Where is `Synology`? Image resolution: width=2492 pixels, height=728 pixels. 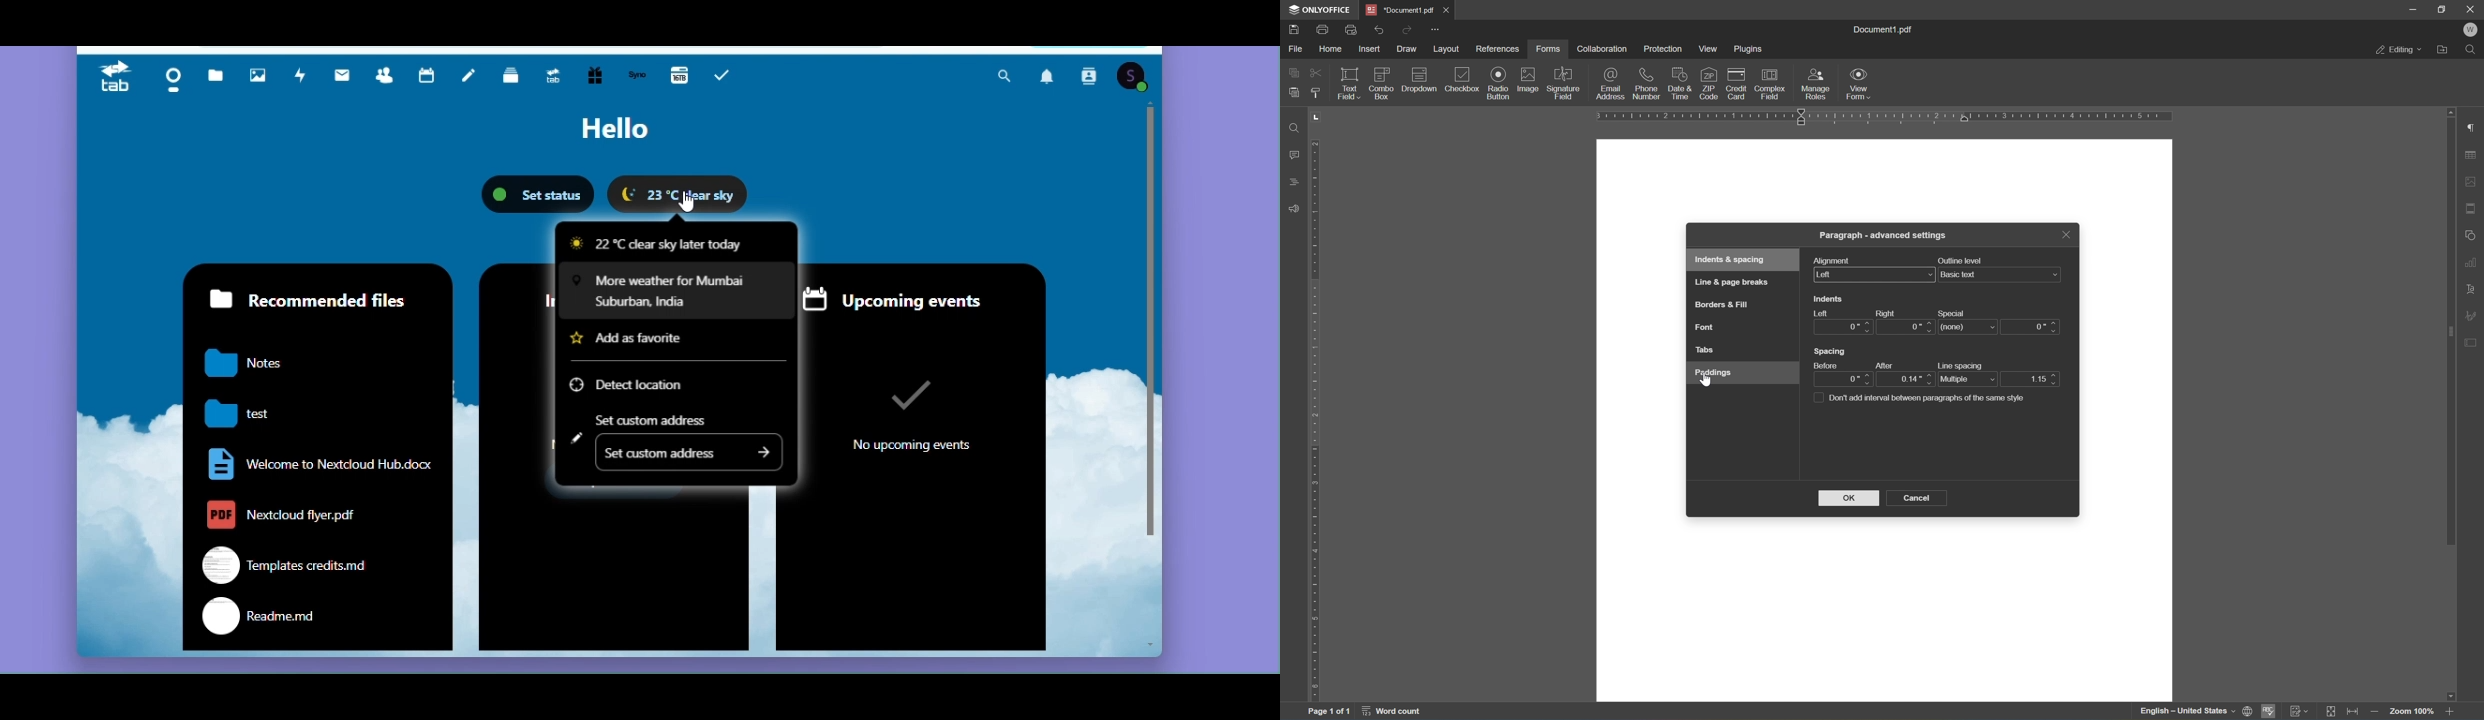 Synology is located at coordinates (637, 76).